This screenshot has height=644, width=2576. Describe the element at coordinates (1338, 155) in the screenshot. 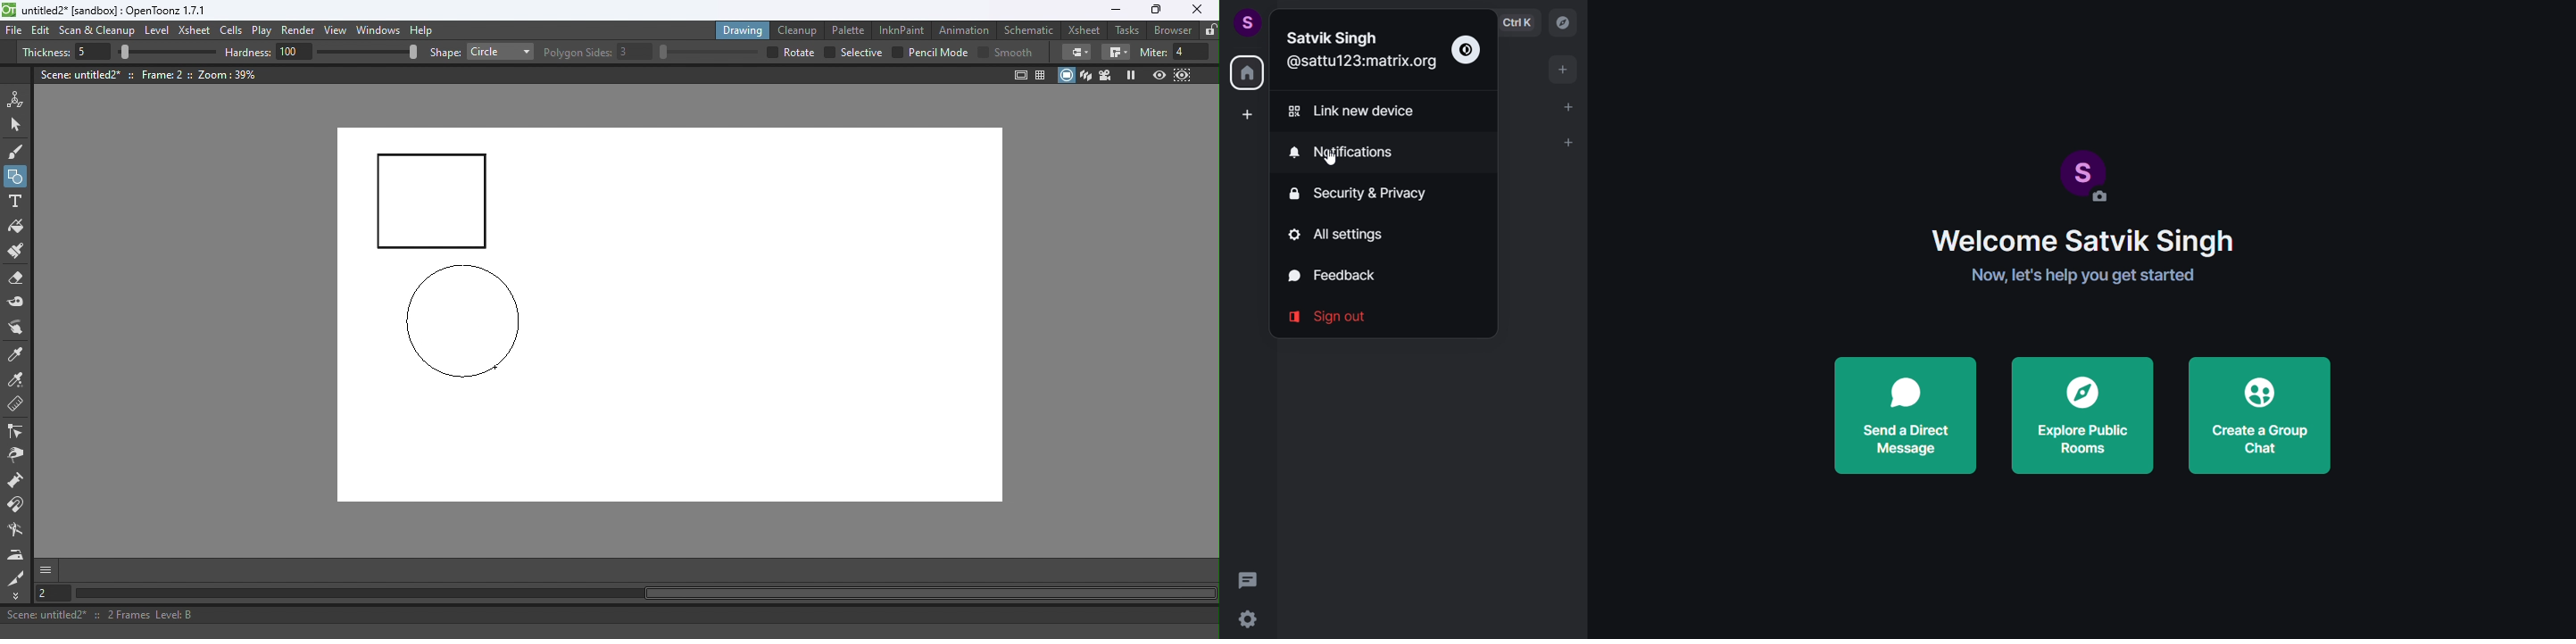

I see `notifications` at that location.